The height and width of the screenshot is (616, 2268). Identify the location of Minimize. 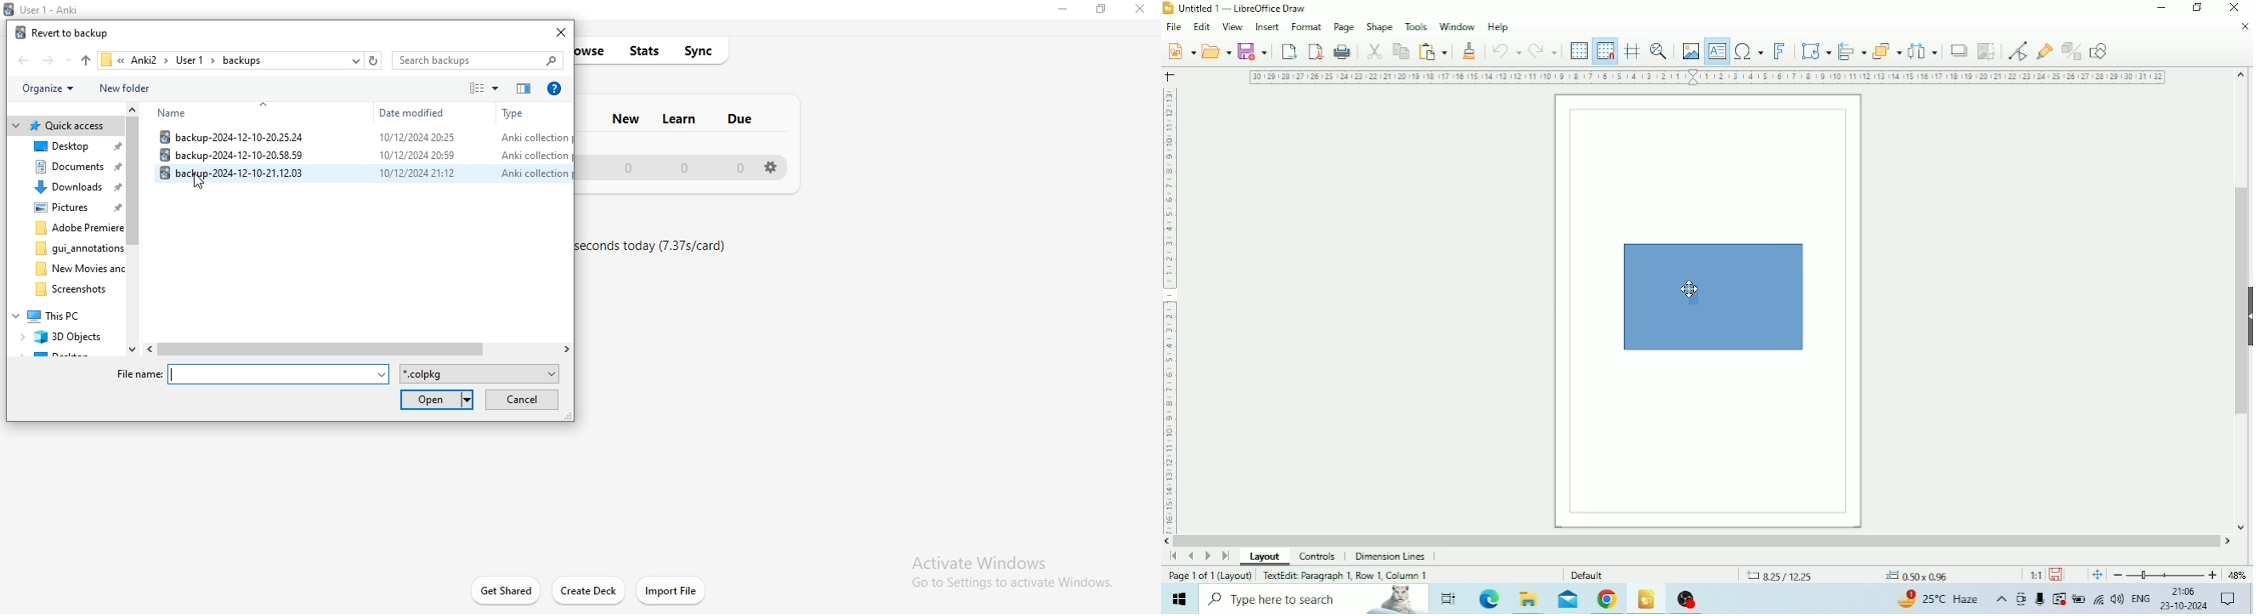
(2164, 8).